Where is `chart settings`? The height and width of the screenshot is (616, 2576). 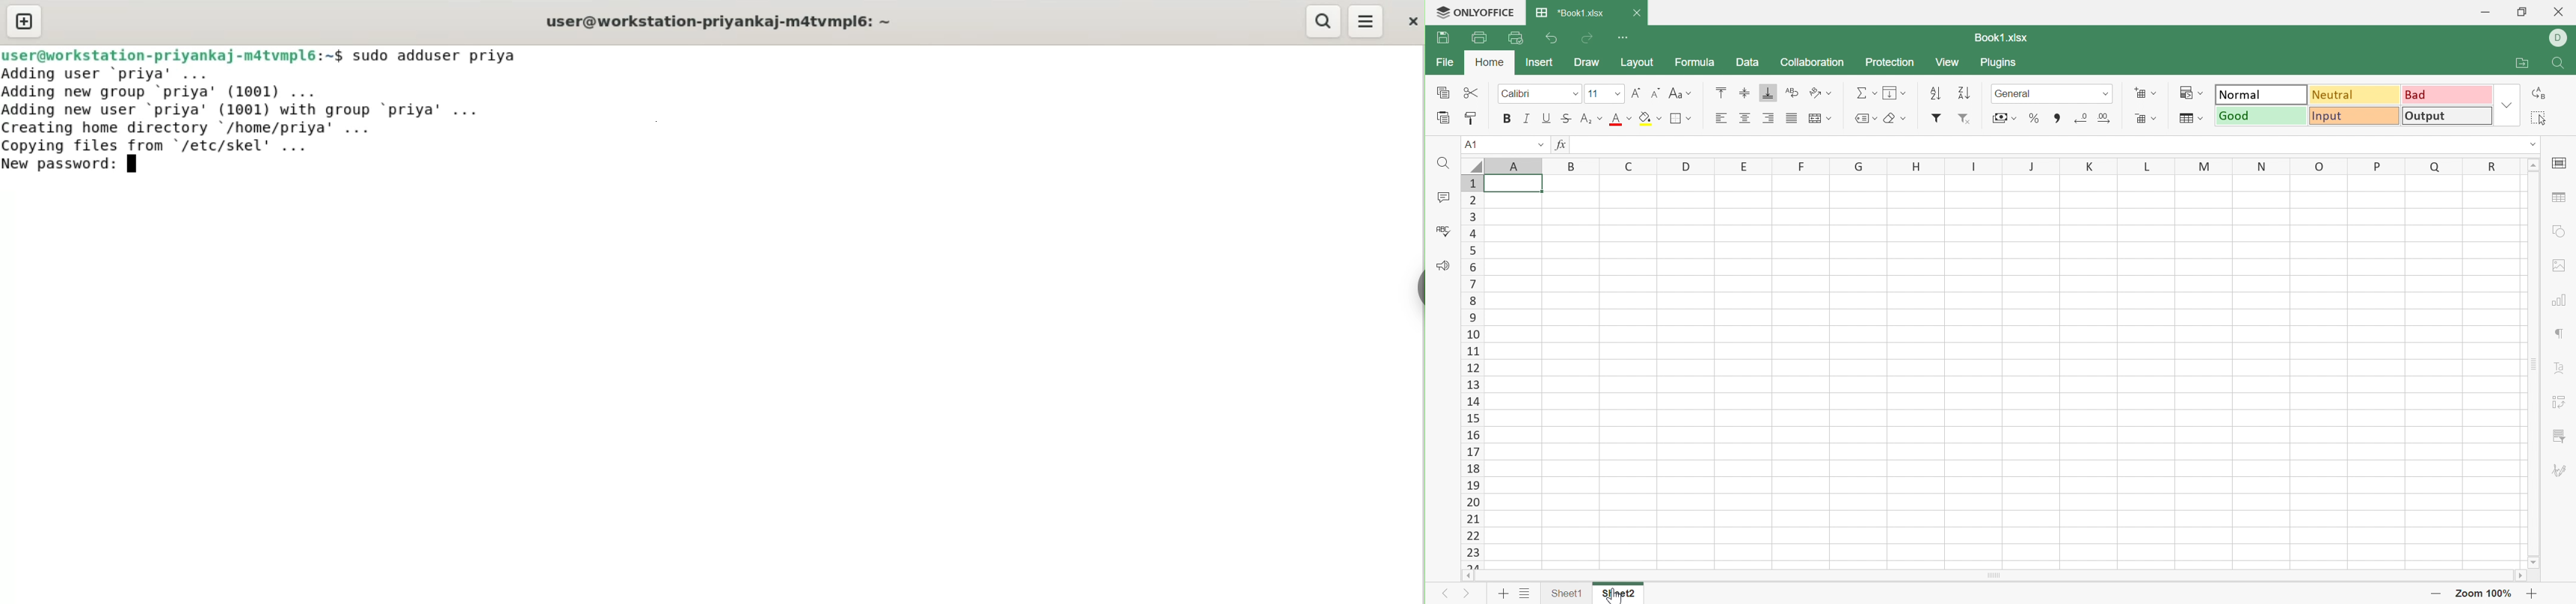
chart settings is located at coordinates (2560, 300).